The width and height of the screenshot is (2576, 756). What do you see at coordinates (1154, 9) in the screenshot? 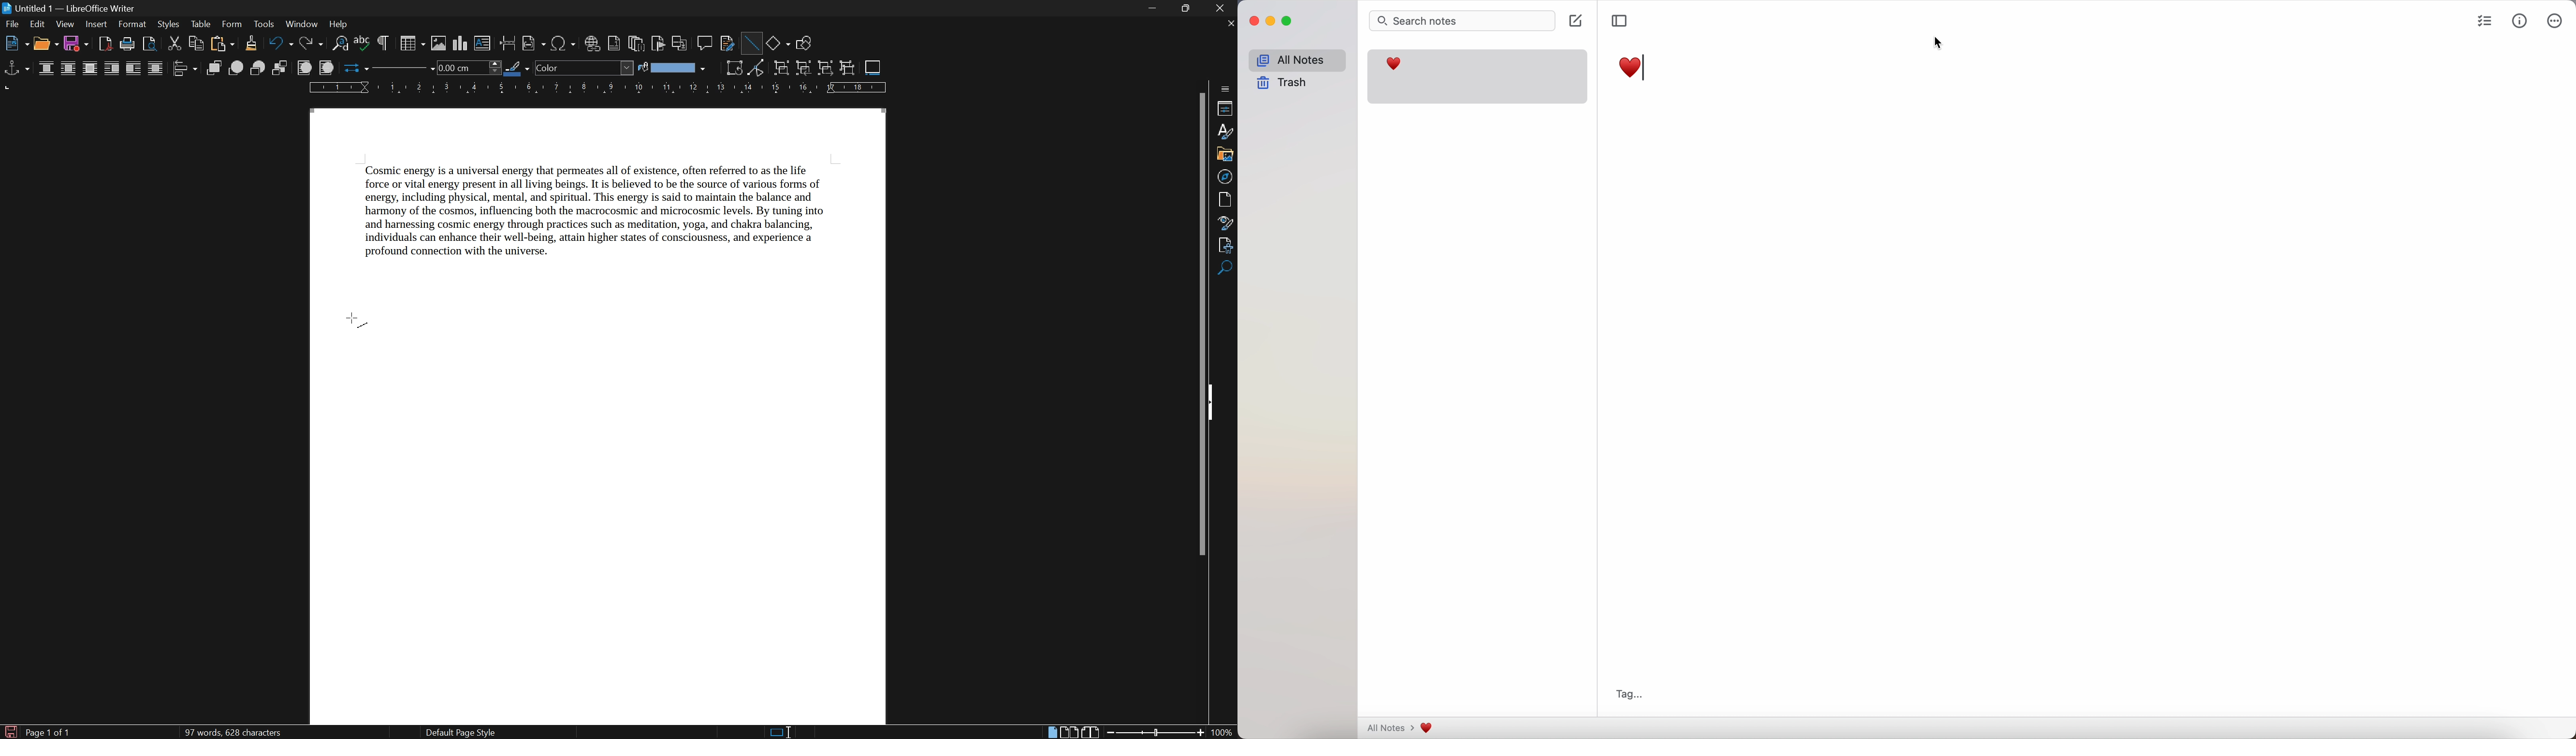
I see `minimize` at bounding box center [1154, 9].